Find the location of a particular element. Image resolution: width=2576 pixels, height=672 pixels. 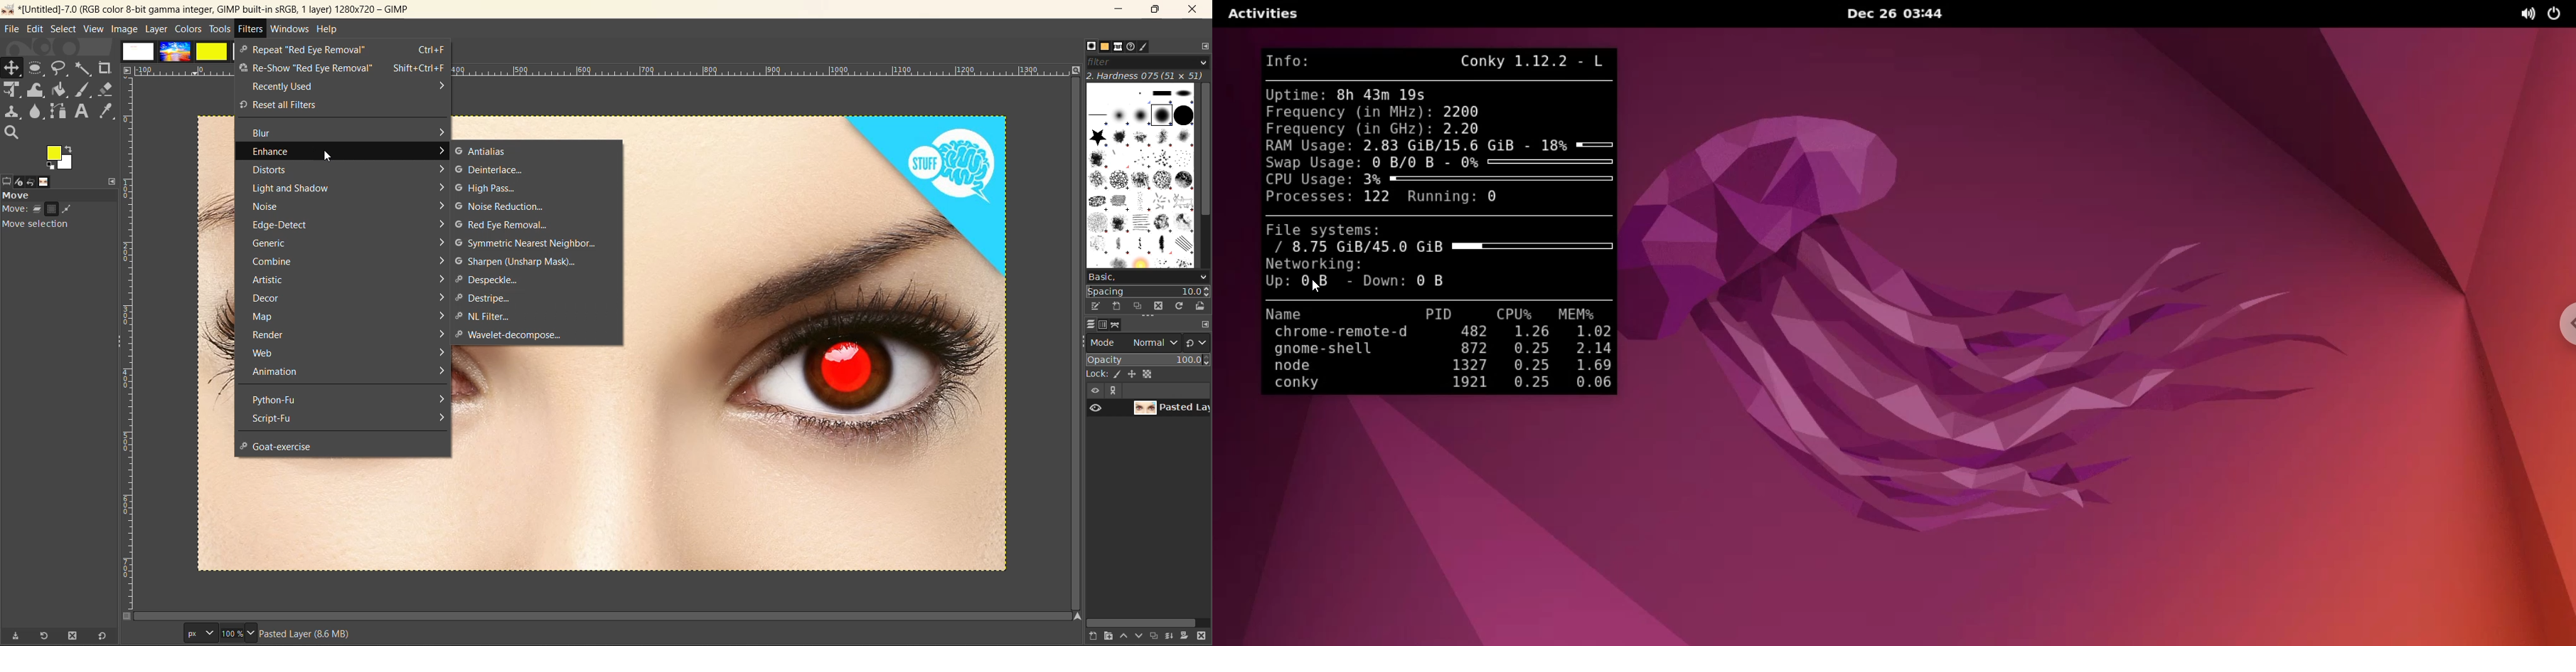

recently used is located at coordinates (342, 85).